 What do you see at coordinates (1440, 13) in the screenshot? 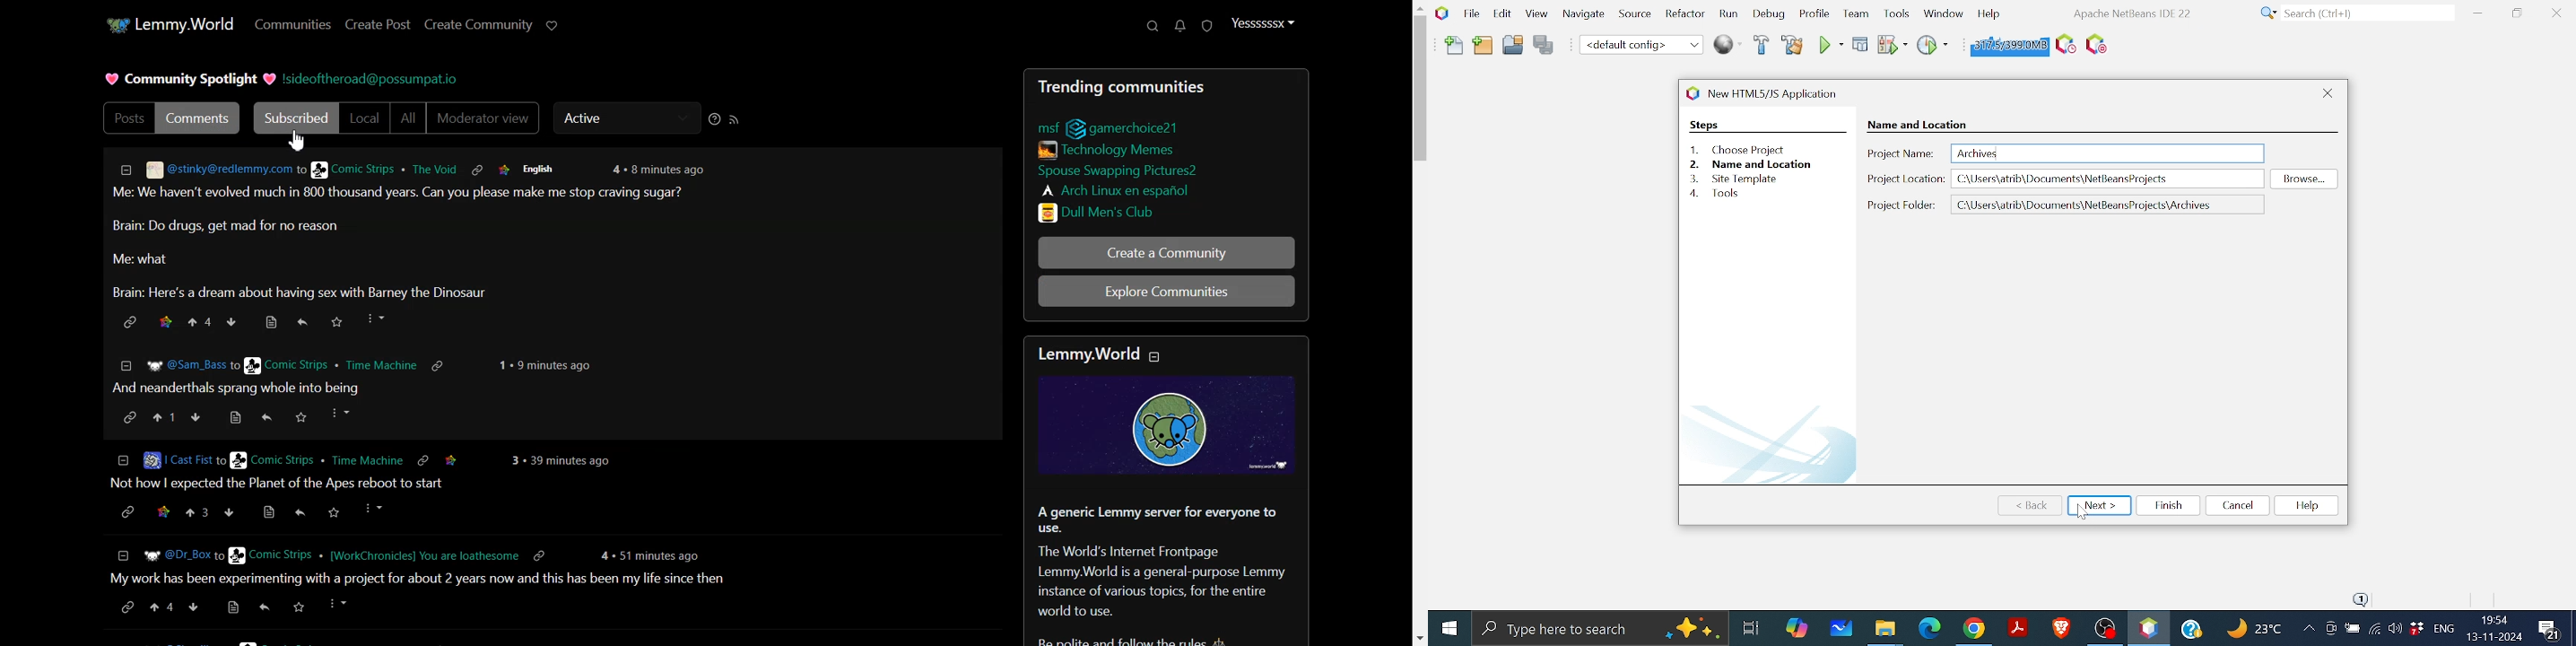
I see `NetBeans logo` at bounding box center [1440, 13].